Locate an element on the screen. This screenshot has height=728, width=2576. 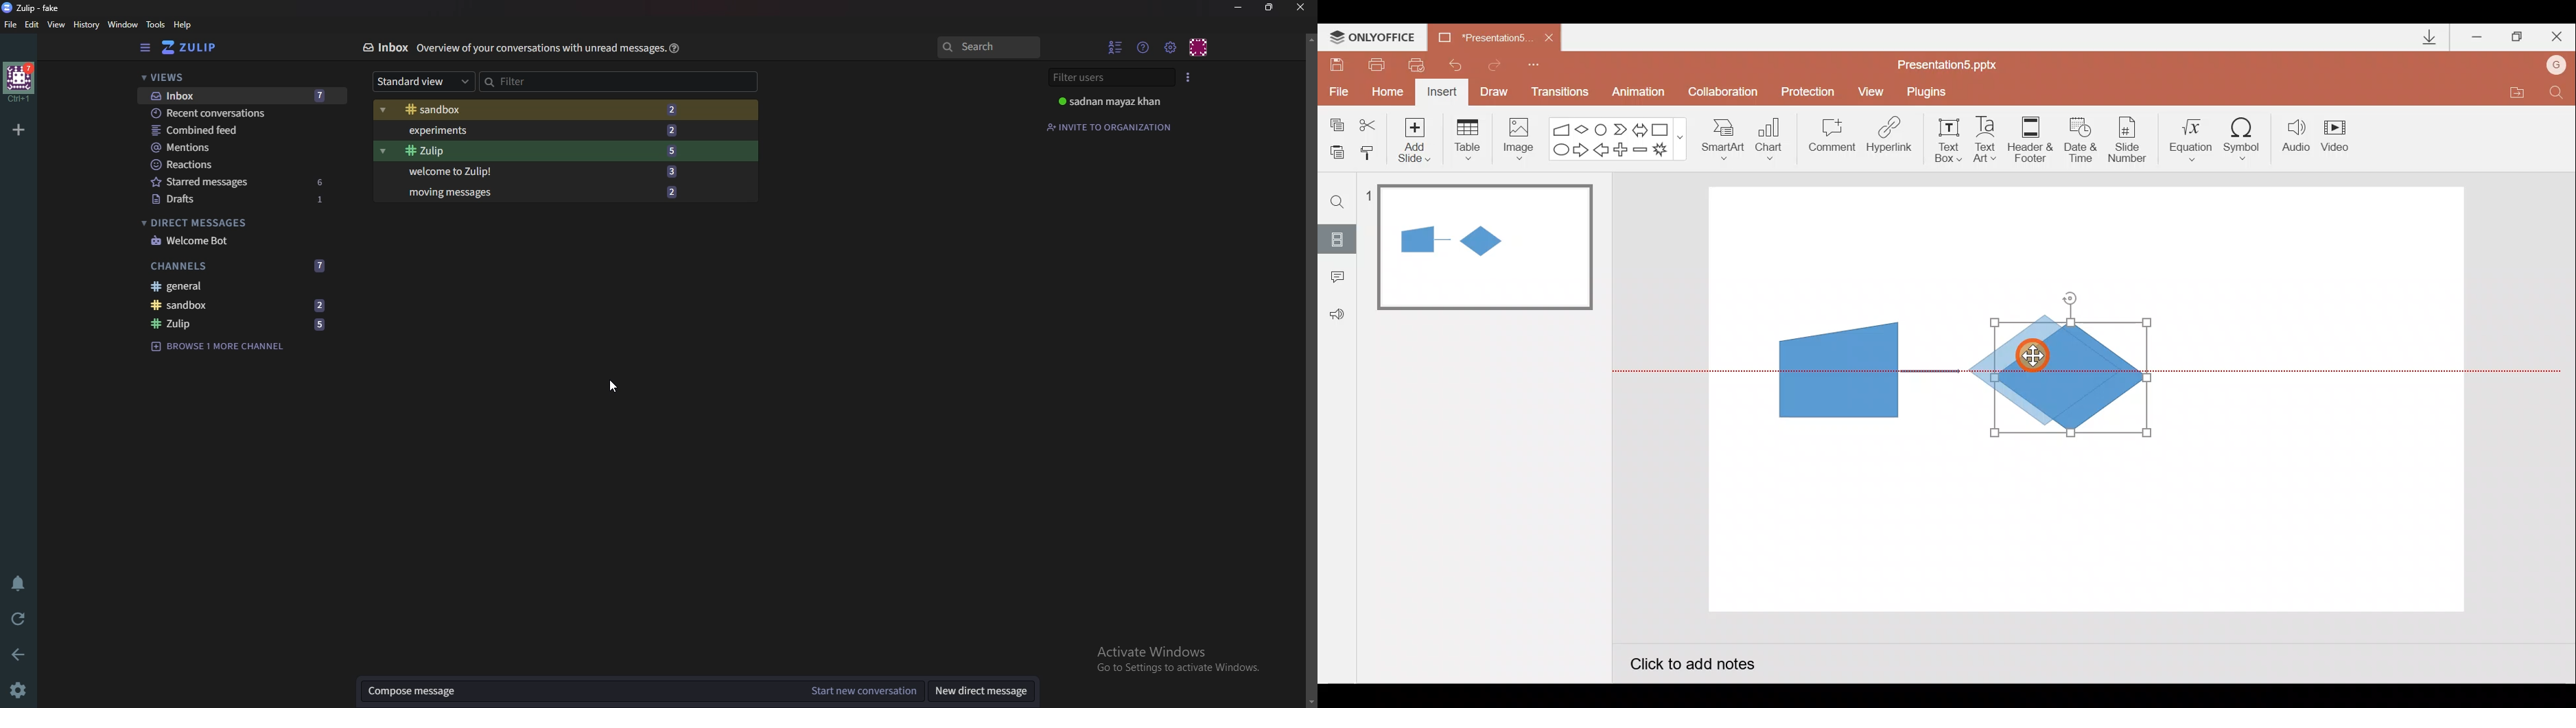
General is located at coordinates (237, 286).